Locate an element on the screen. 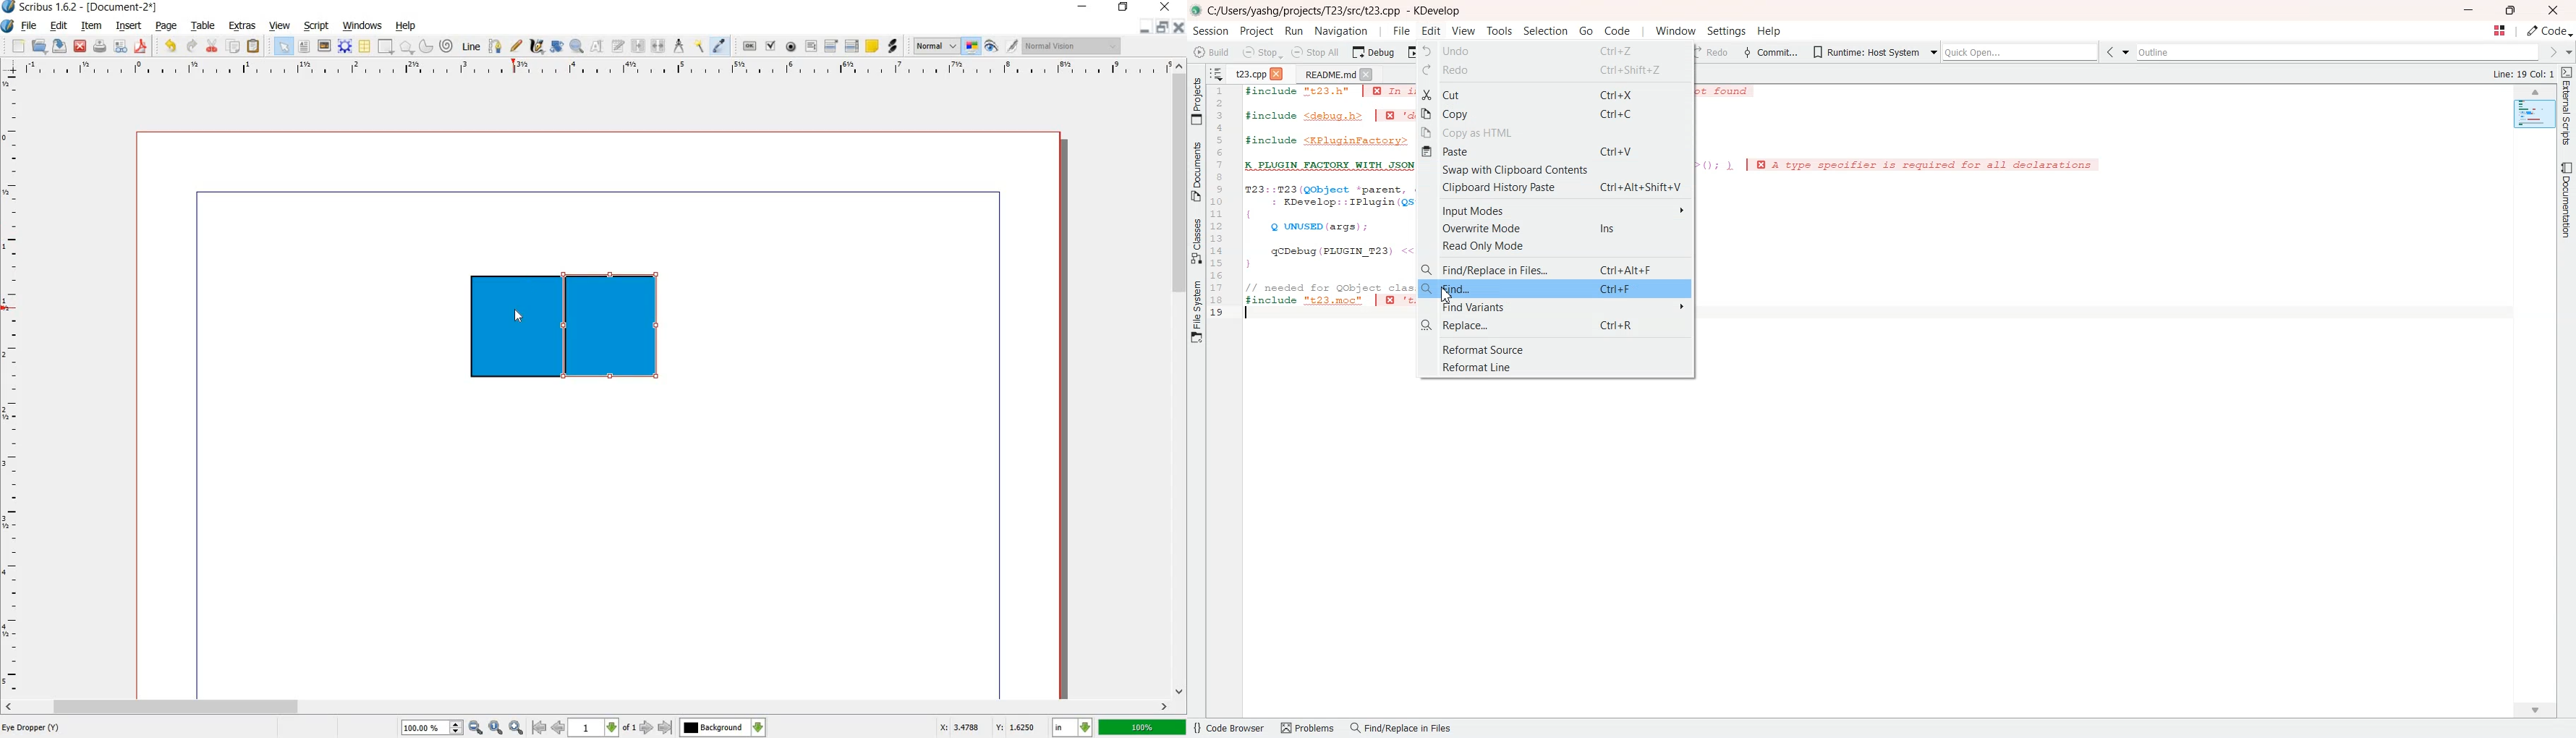 The image size is (2576, 756). zoom to is located at coordinates (496, 726).